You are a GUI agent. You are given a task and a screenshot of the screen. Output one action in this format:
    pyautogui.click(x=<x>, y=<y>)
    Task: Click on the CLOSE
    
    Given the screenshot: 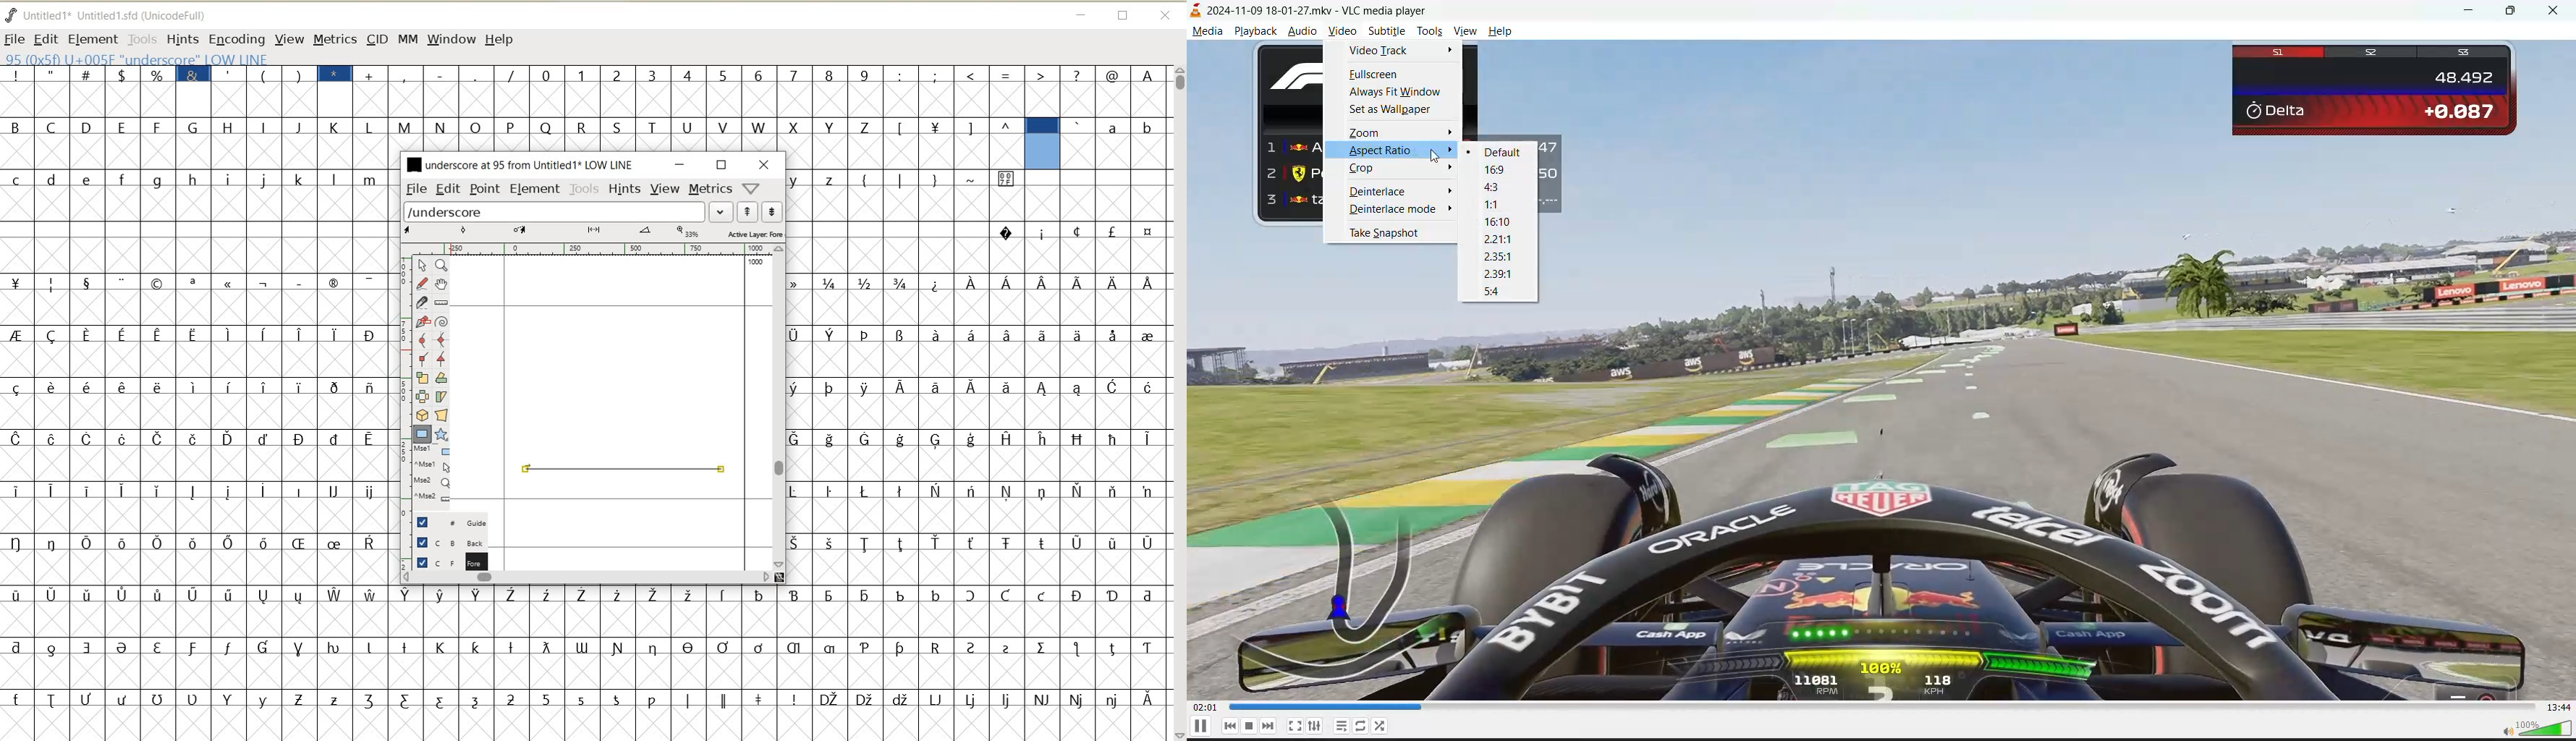 What is the action you would take?
    pyautogui.click(x=765, y=165)
    